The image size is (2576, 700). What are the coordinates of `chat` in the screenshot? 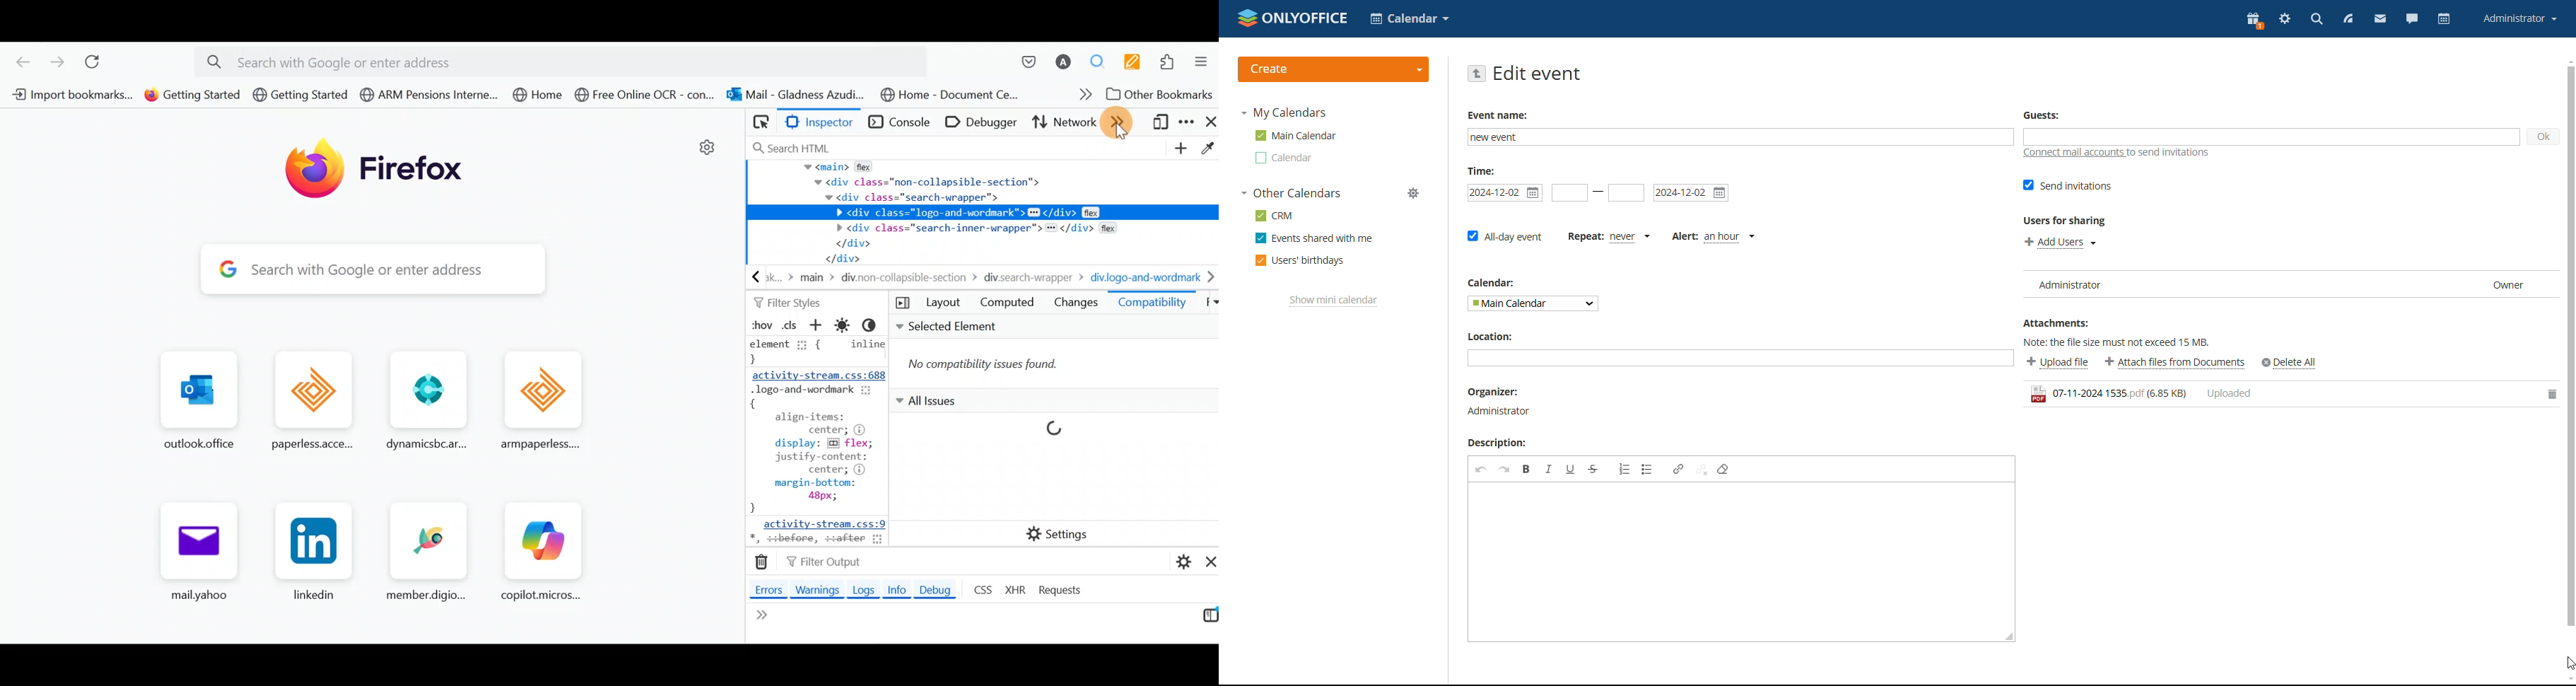 It's located at (2413, 20).